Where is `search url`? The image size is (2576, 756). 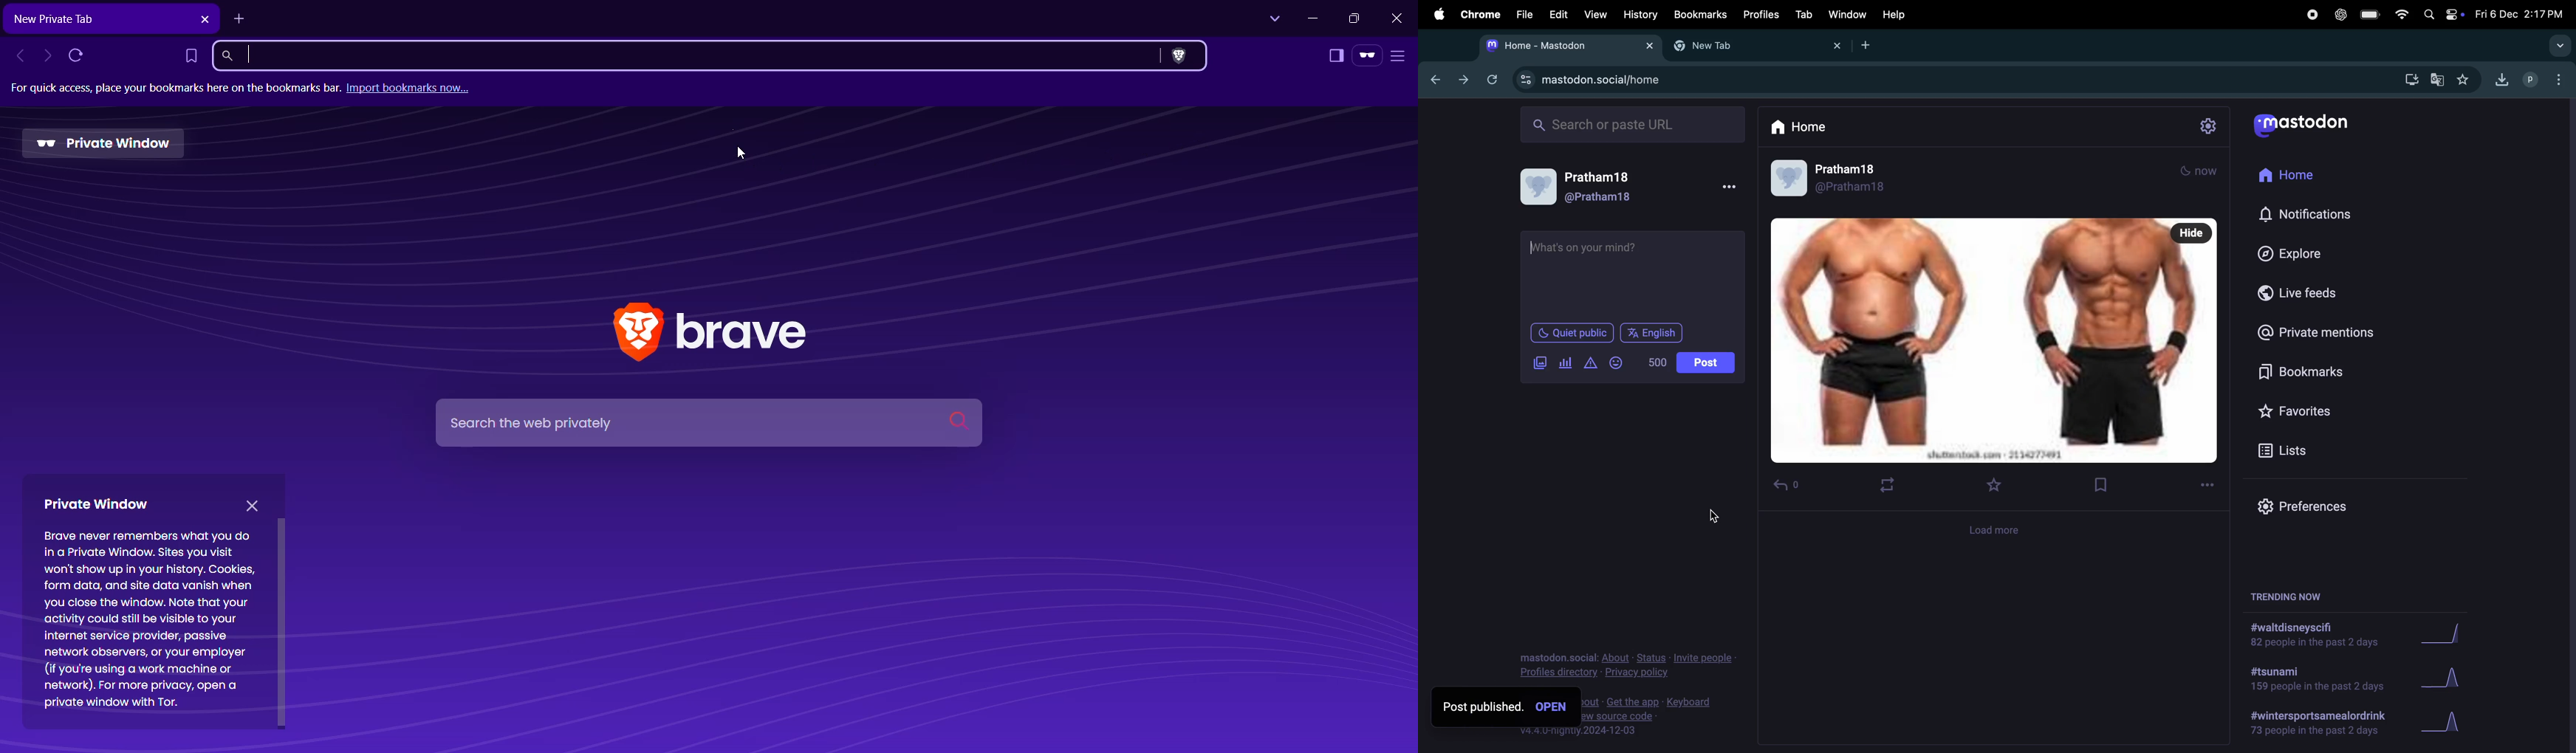 search url is located at coordinates (1634, 123).